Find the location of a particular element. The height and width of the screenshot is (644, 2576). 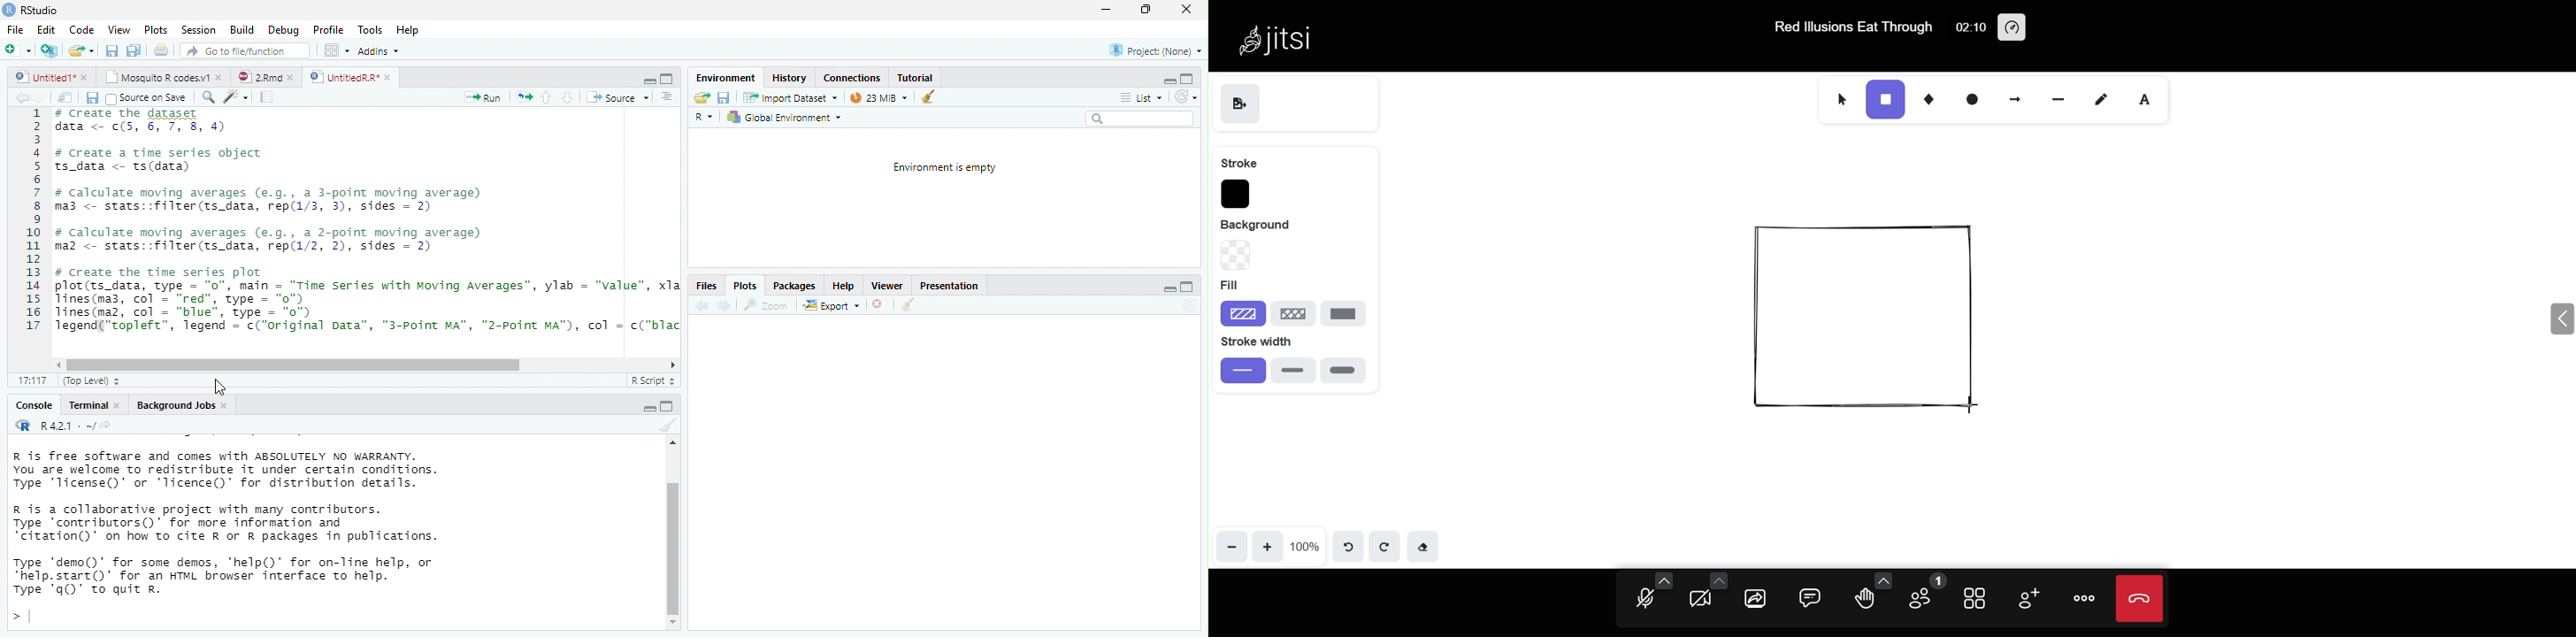

close is located at coordinates (390, 78).